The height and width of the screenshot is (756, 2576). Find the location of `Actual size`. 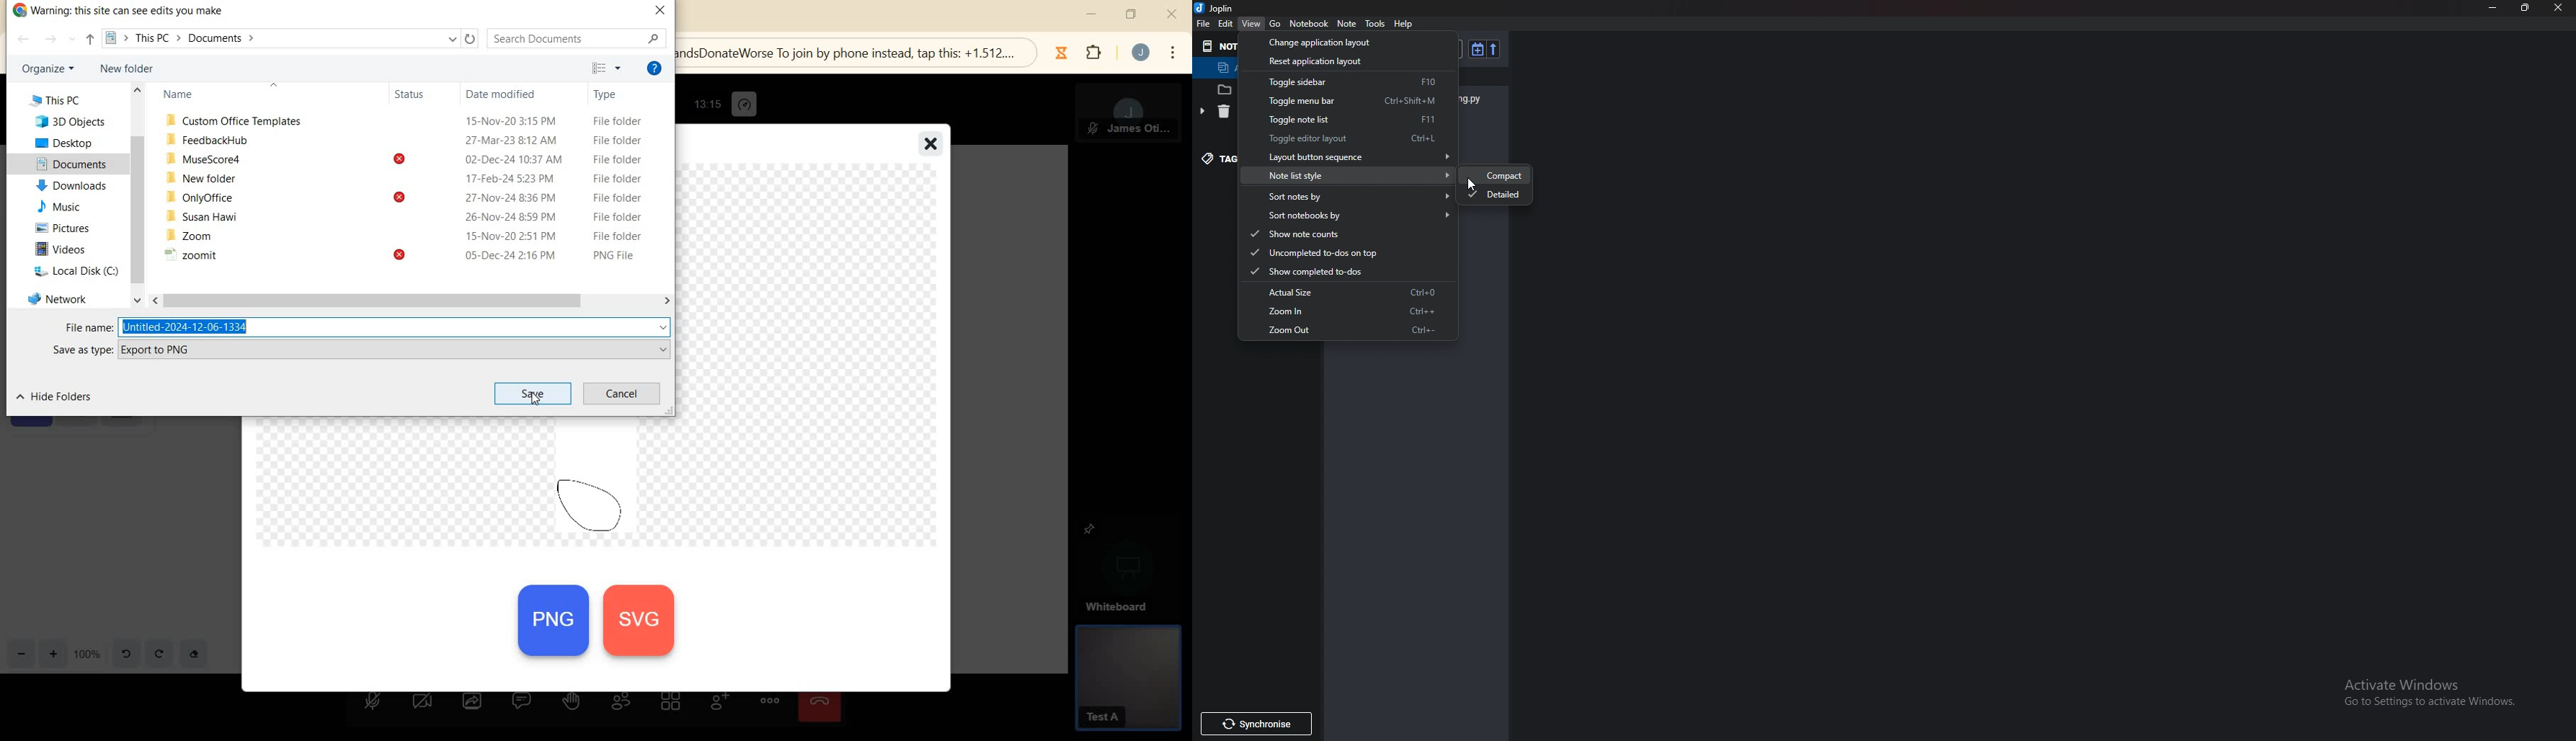

Actual size is located at coordinates (1348, 291).